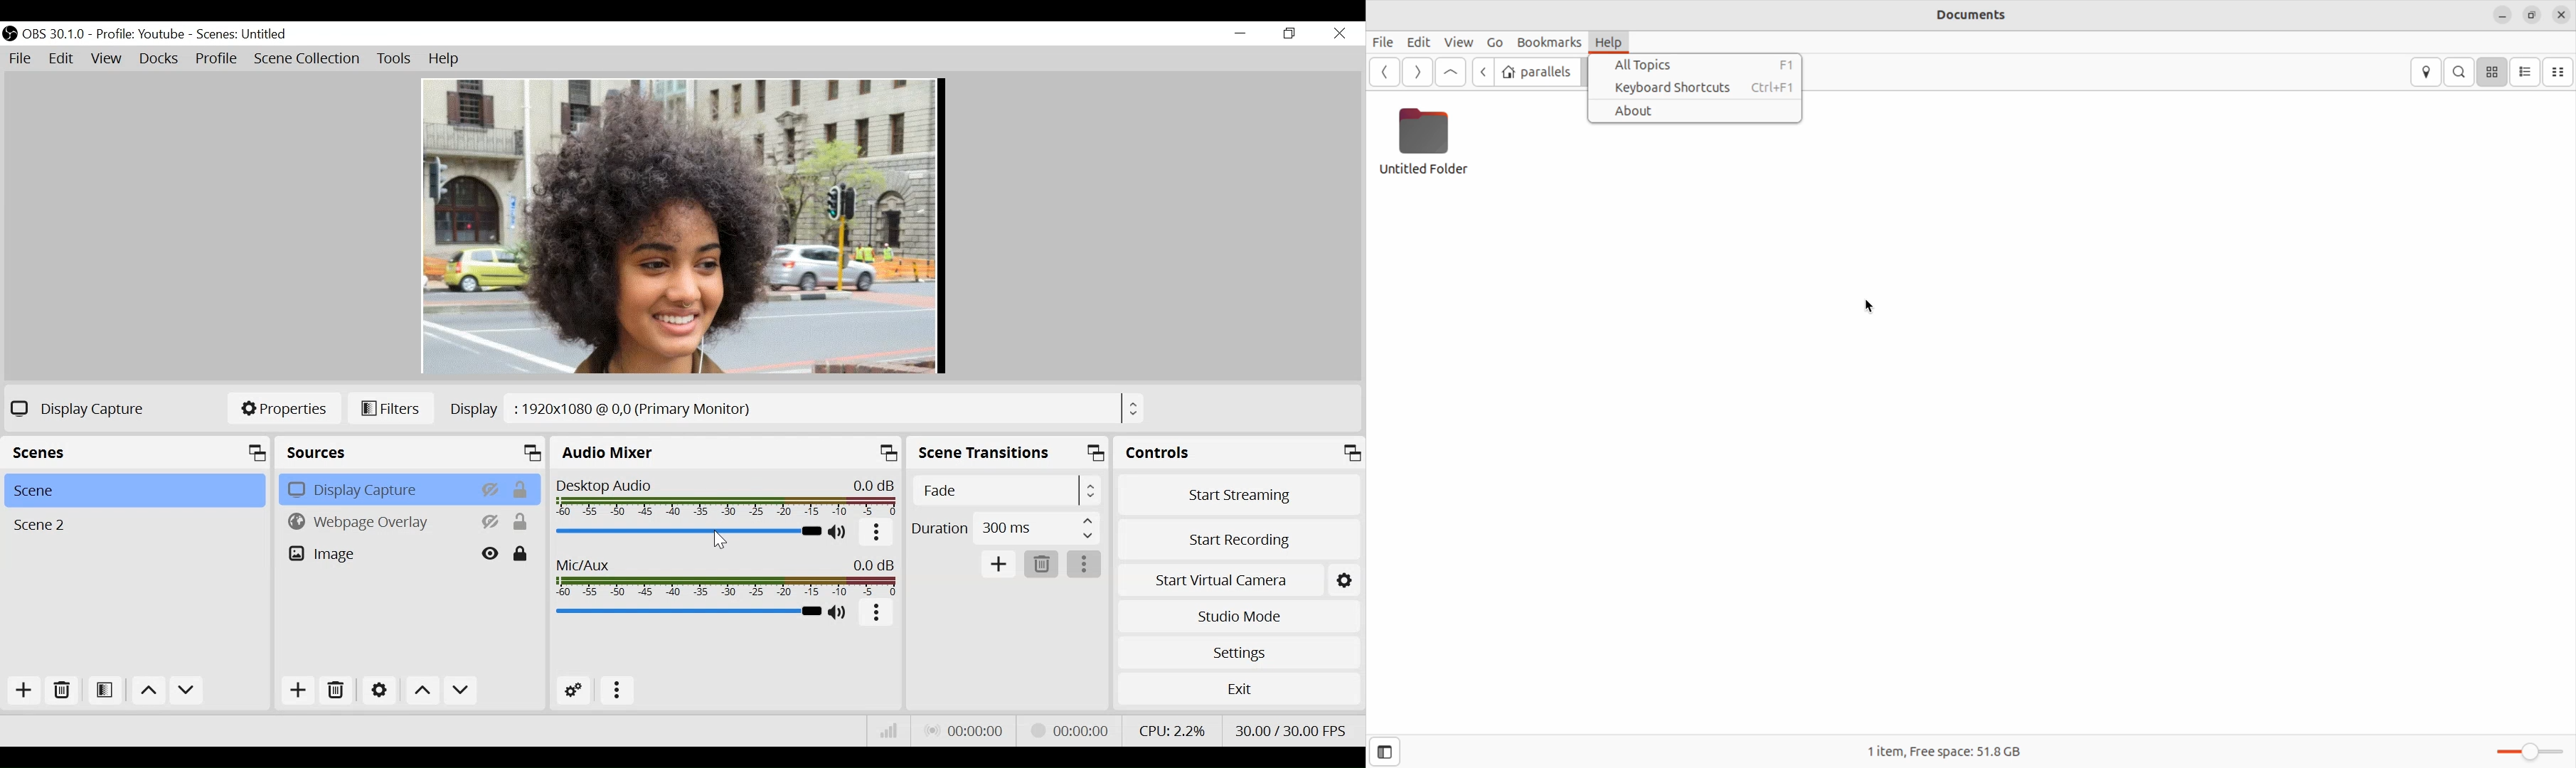 This screenshot has height=784, width=2576. I want to click on Add, so click(27, 690).